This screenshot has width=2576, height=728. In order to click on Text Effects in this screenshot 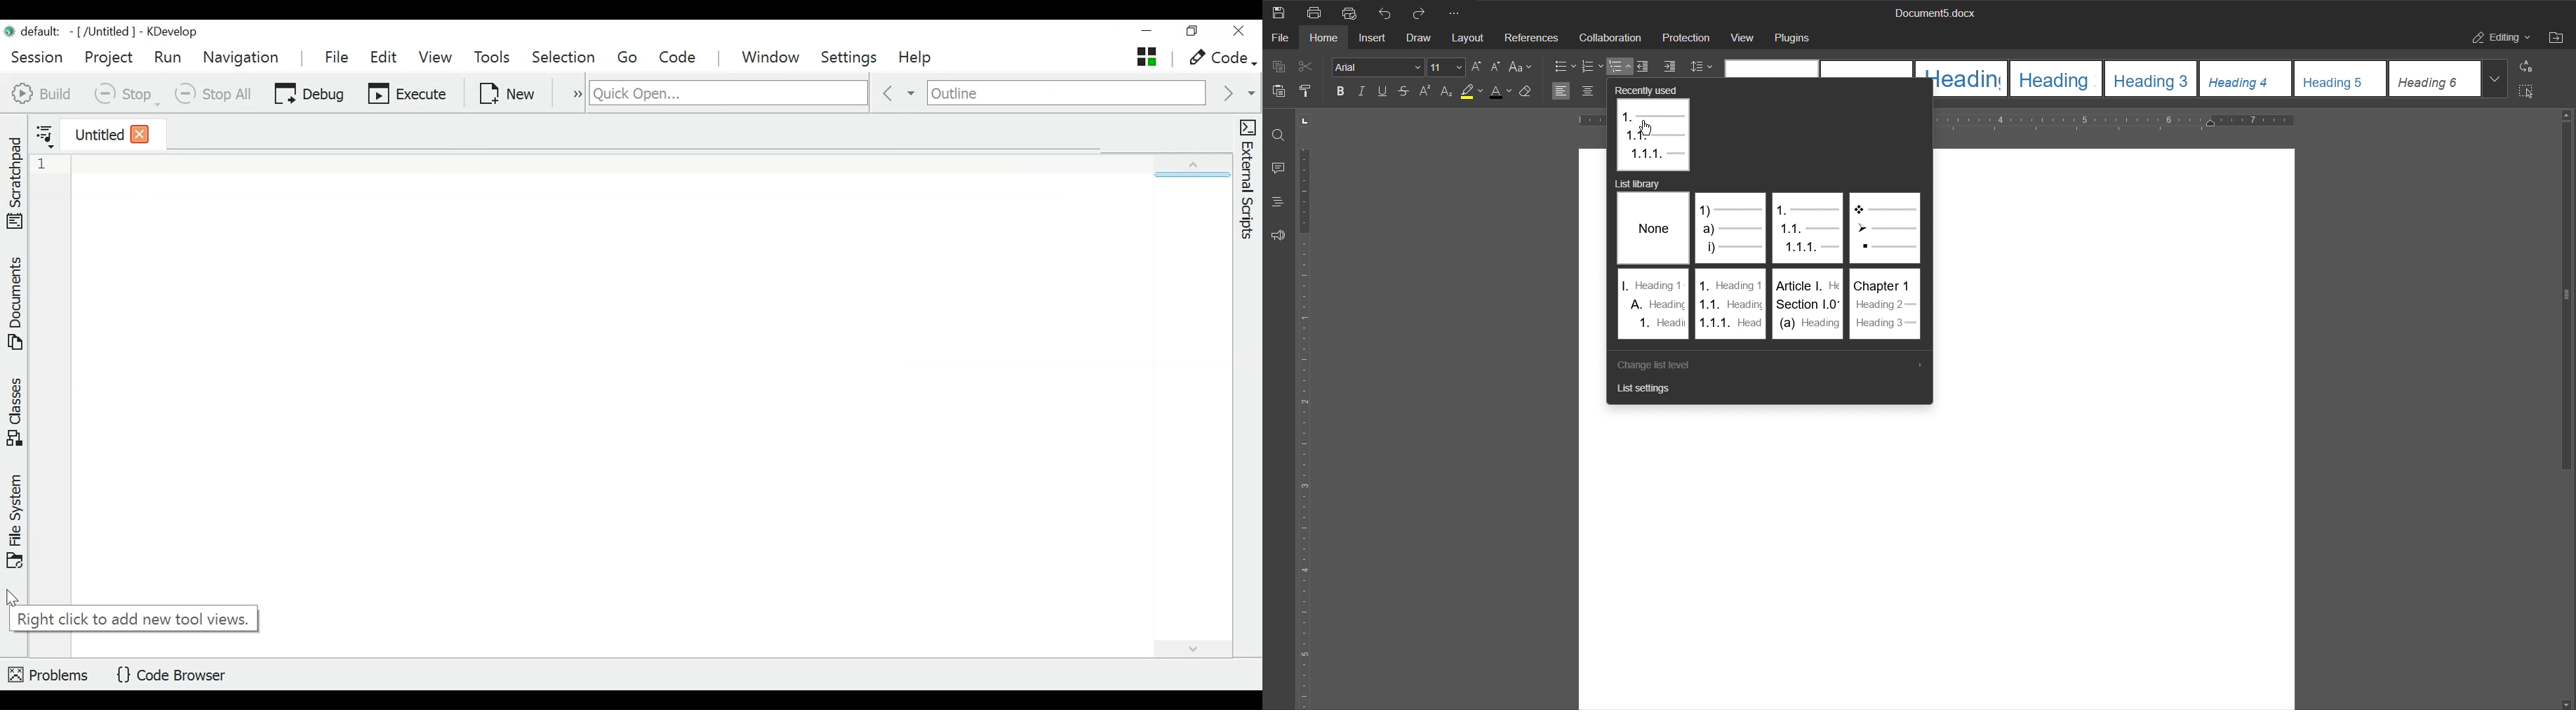, I will do `click(1373, 91)`.